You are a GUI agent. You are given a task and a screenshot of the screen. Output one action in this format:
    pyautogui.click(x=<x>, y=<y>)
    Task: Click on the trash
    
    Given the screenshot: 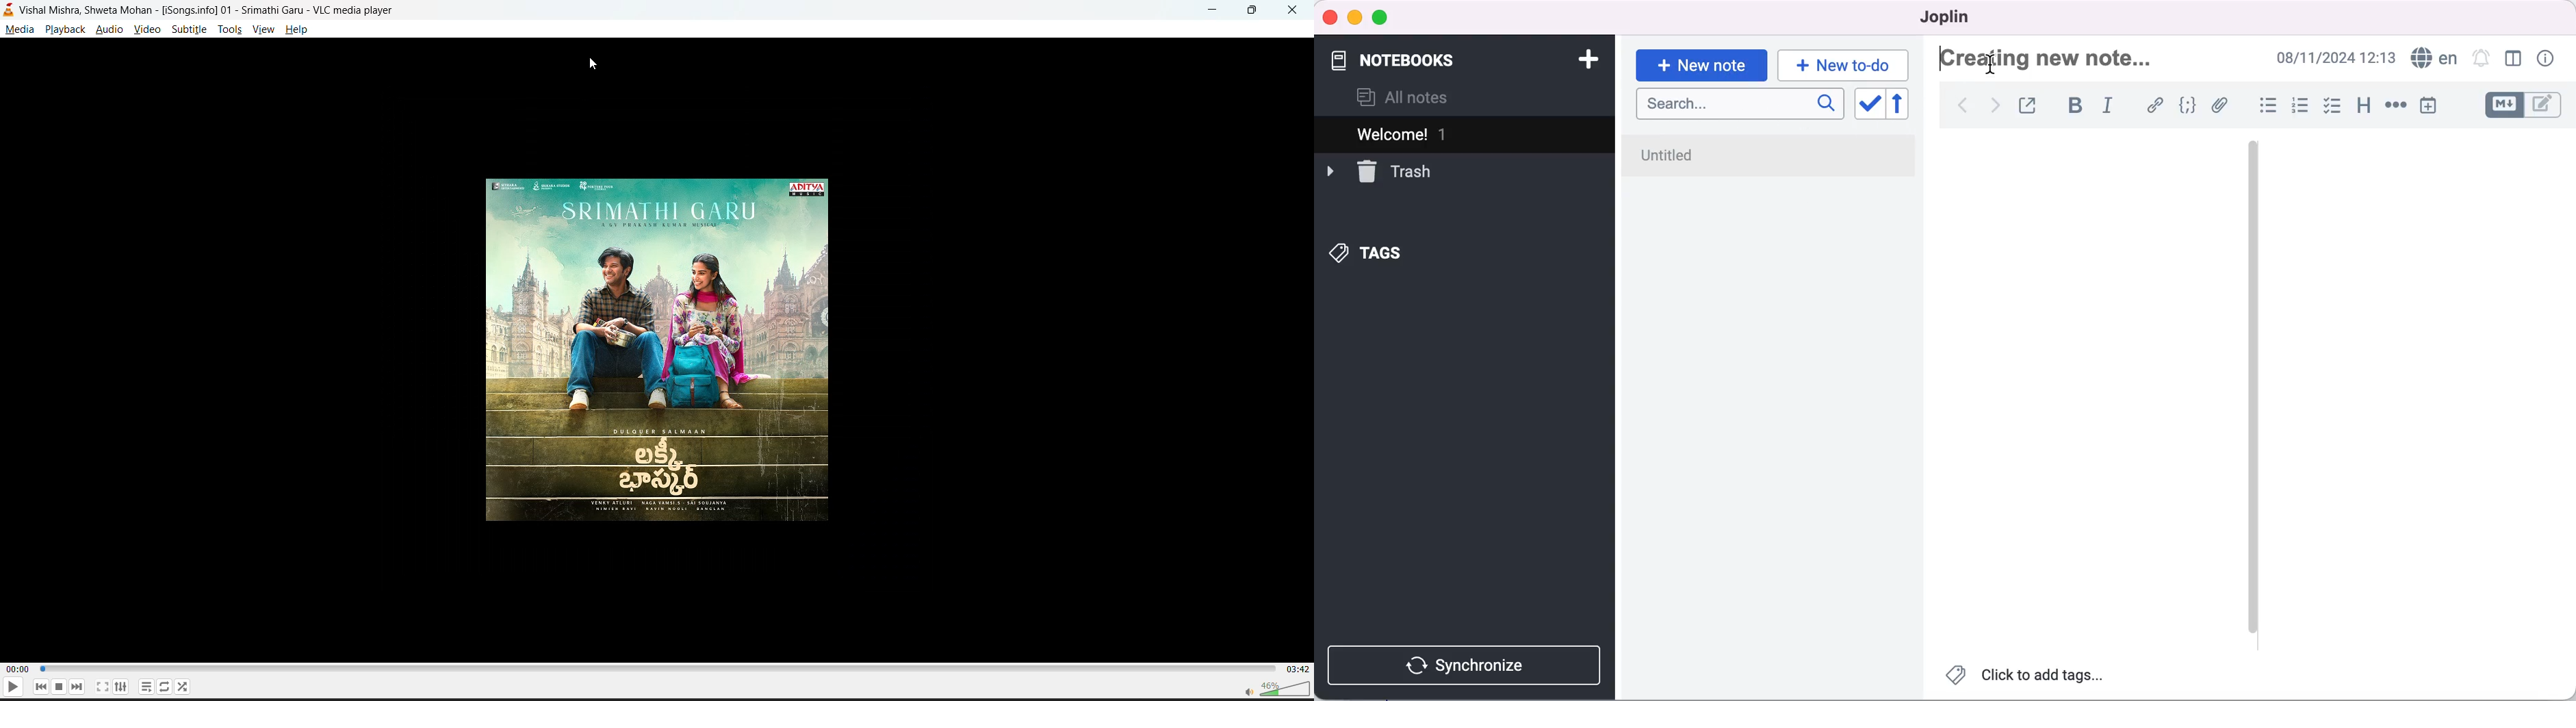 What is the action you would take?
    pyautogui.click(x=1393, y=172)
    